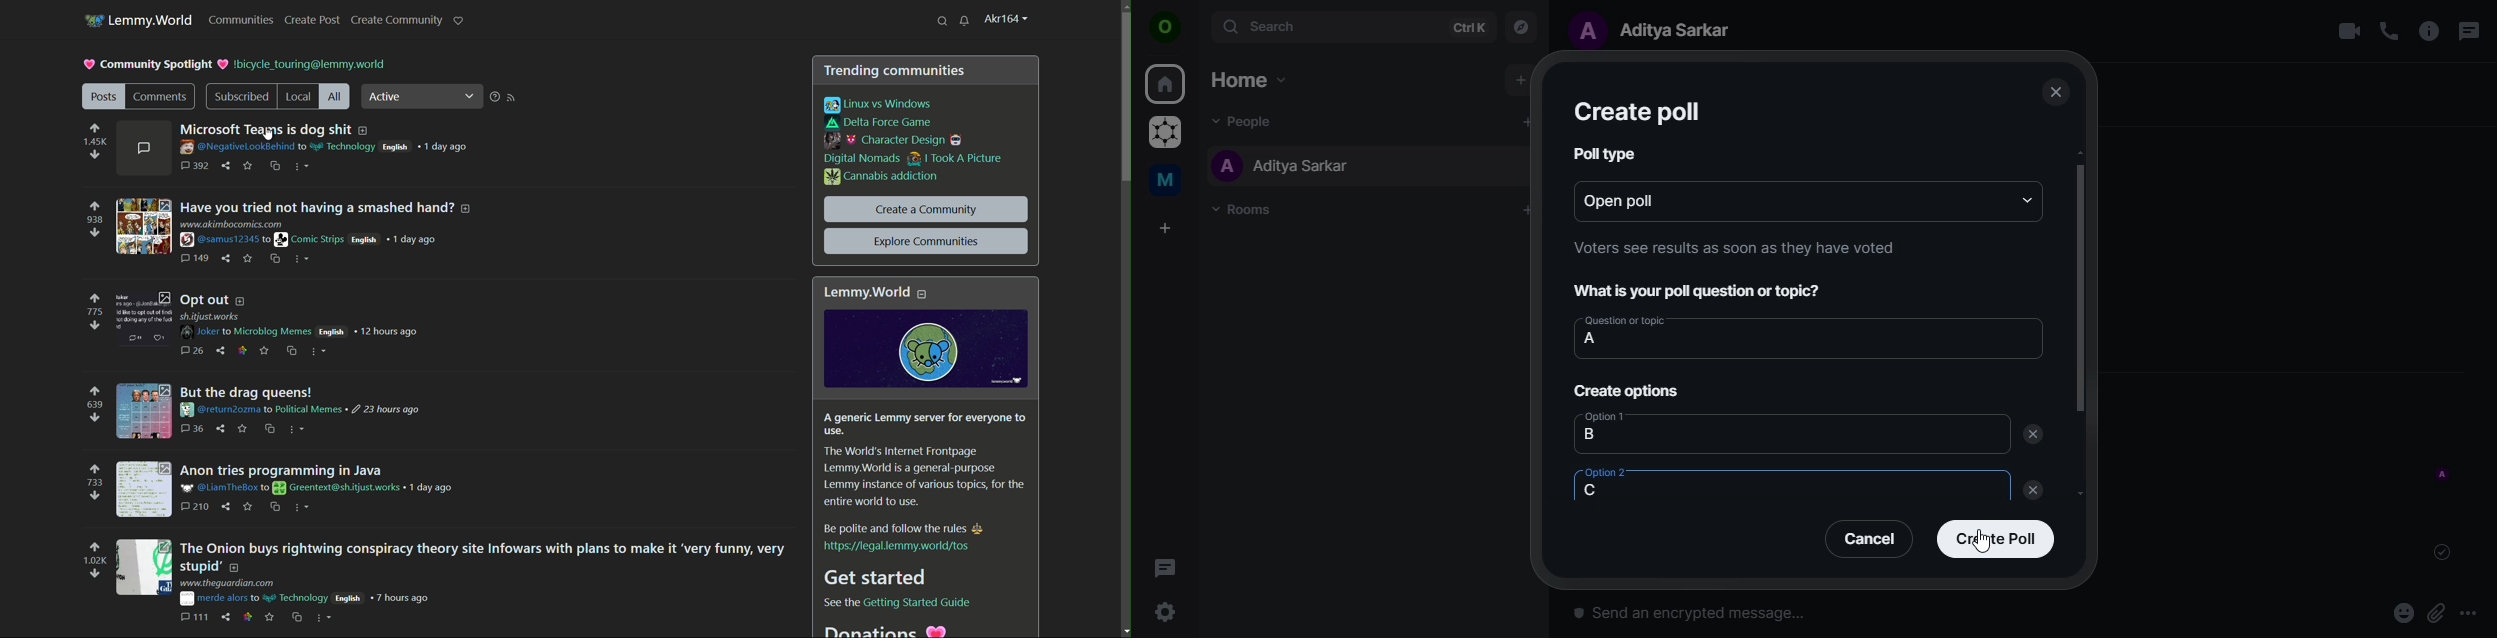  I want to click on aditya sarkar, so click(1282, 165).